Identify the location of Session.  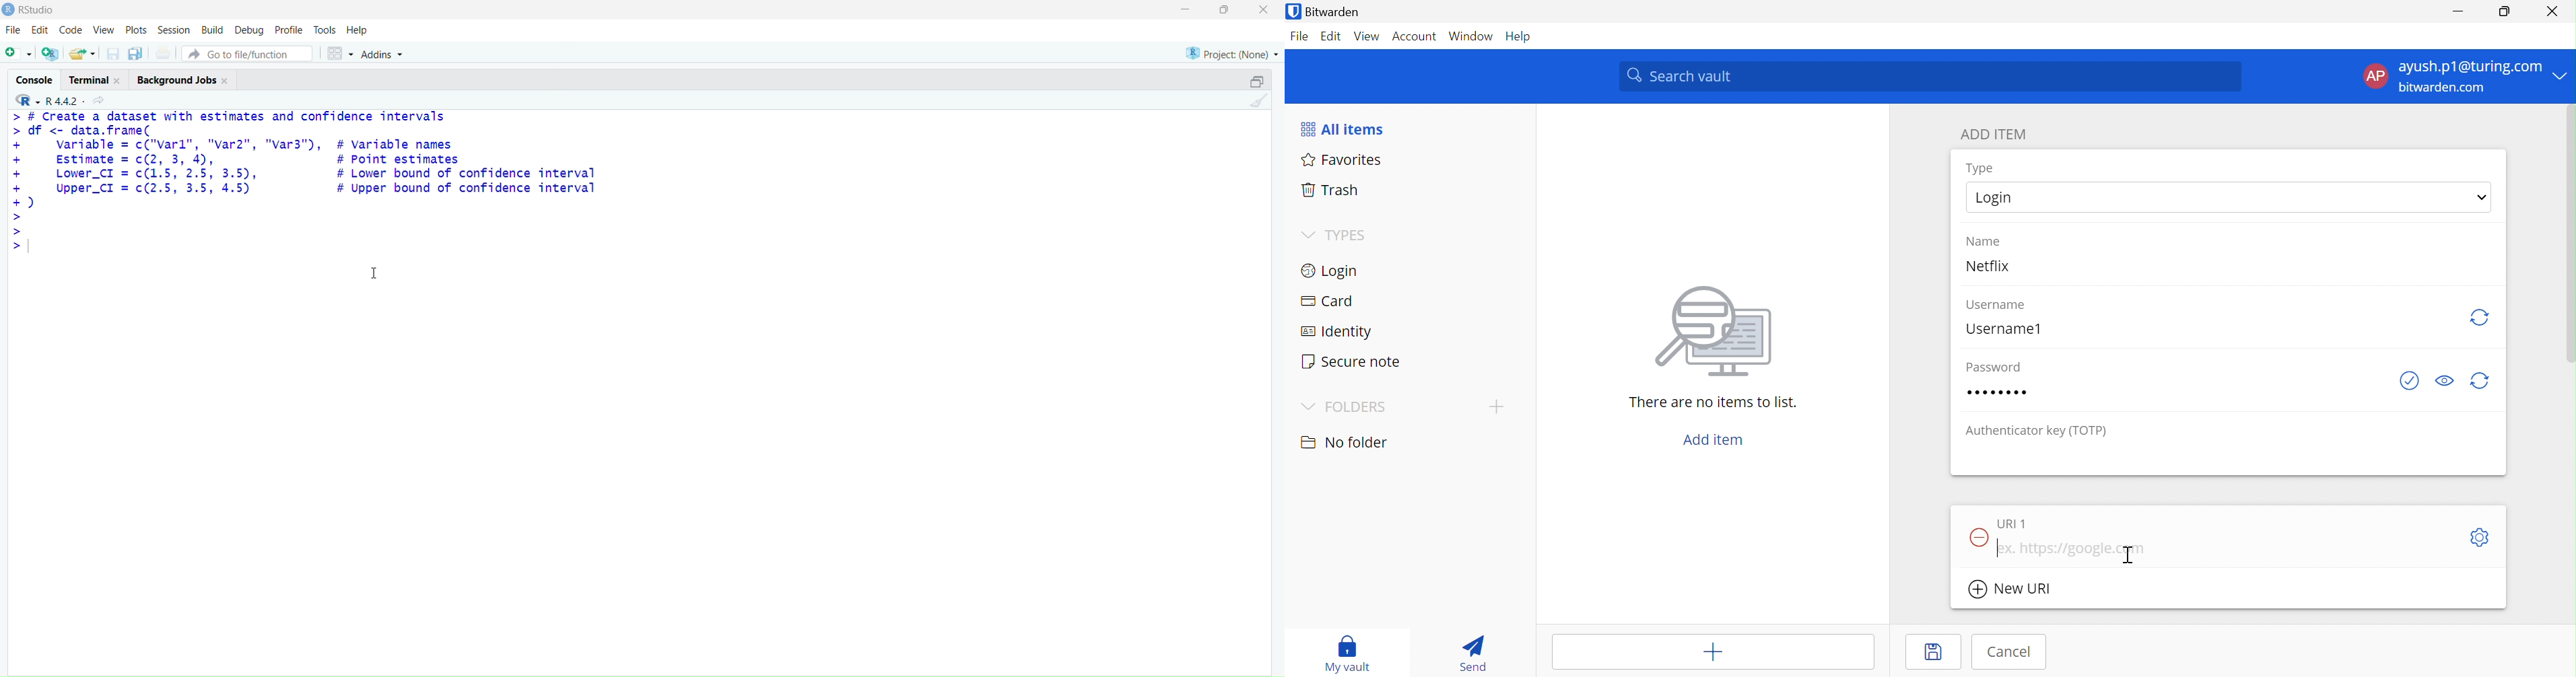
(173, 29).